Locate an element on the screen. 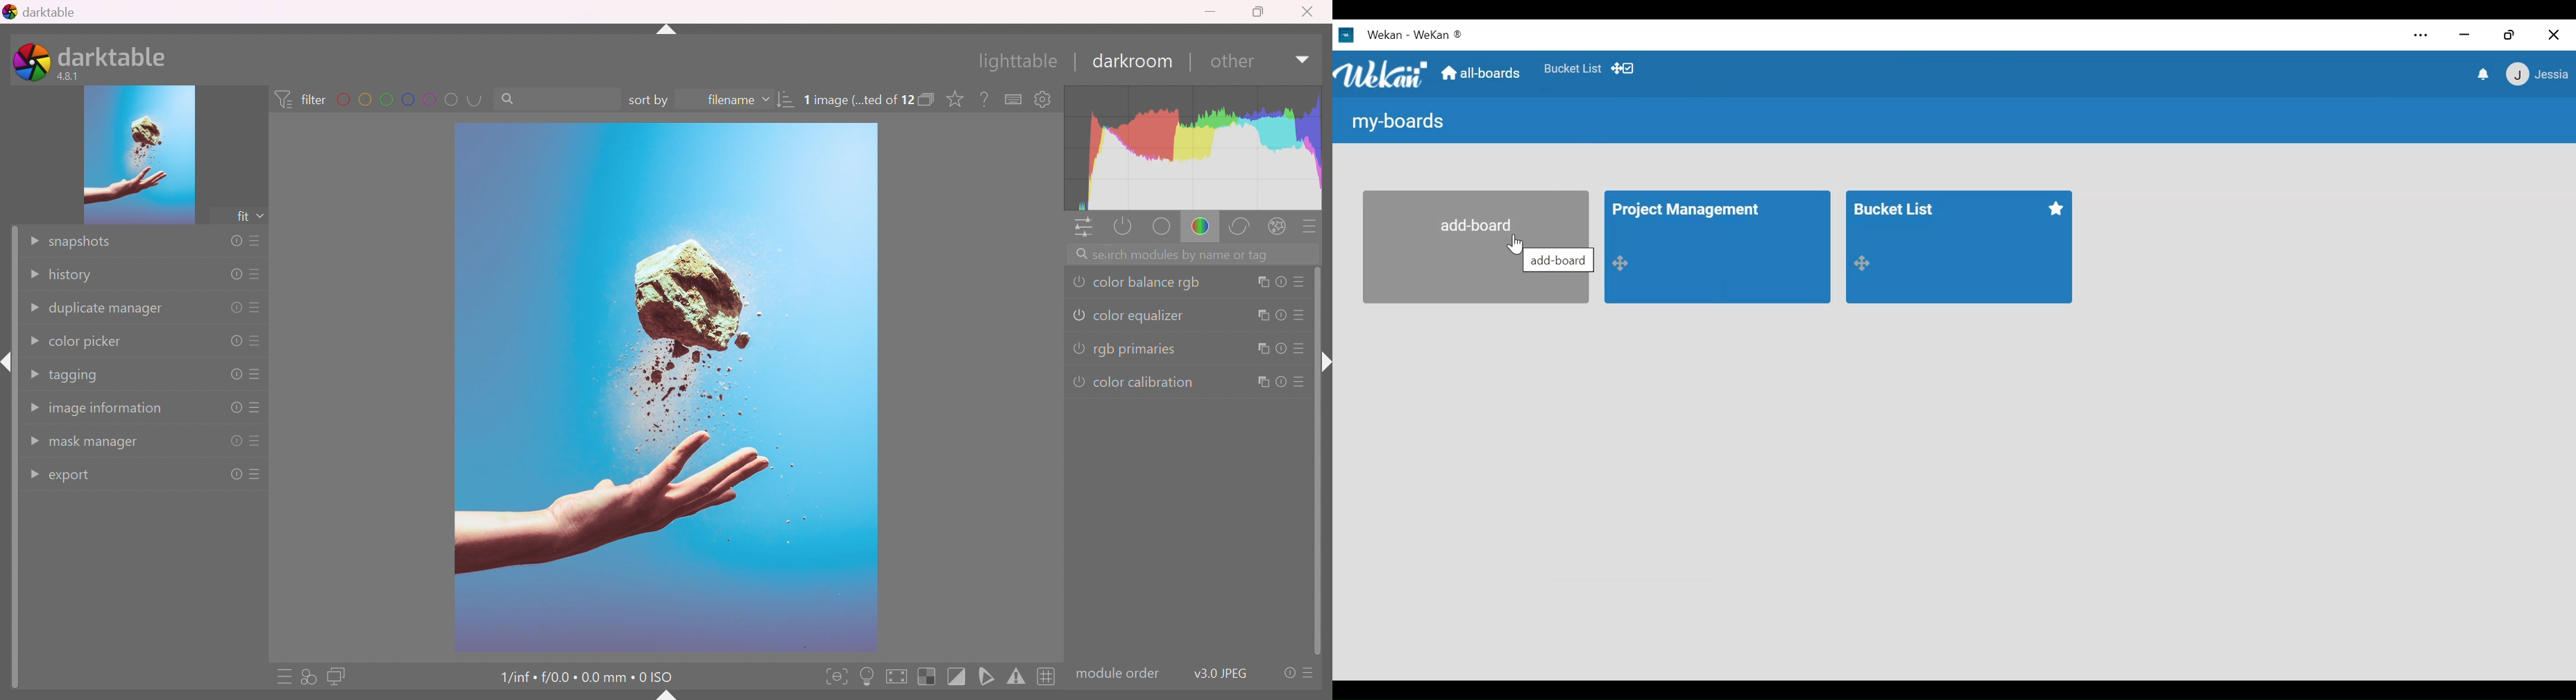 The image size is (2576, 700). graph is located at coordinates (1194, 149).